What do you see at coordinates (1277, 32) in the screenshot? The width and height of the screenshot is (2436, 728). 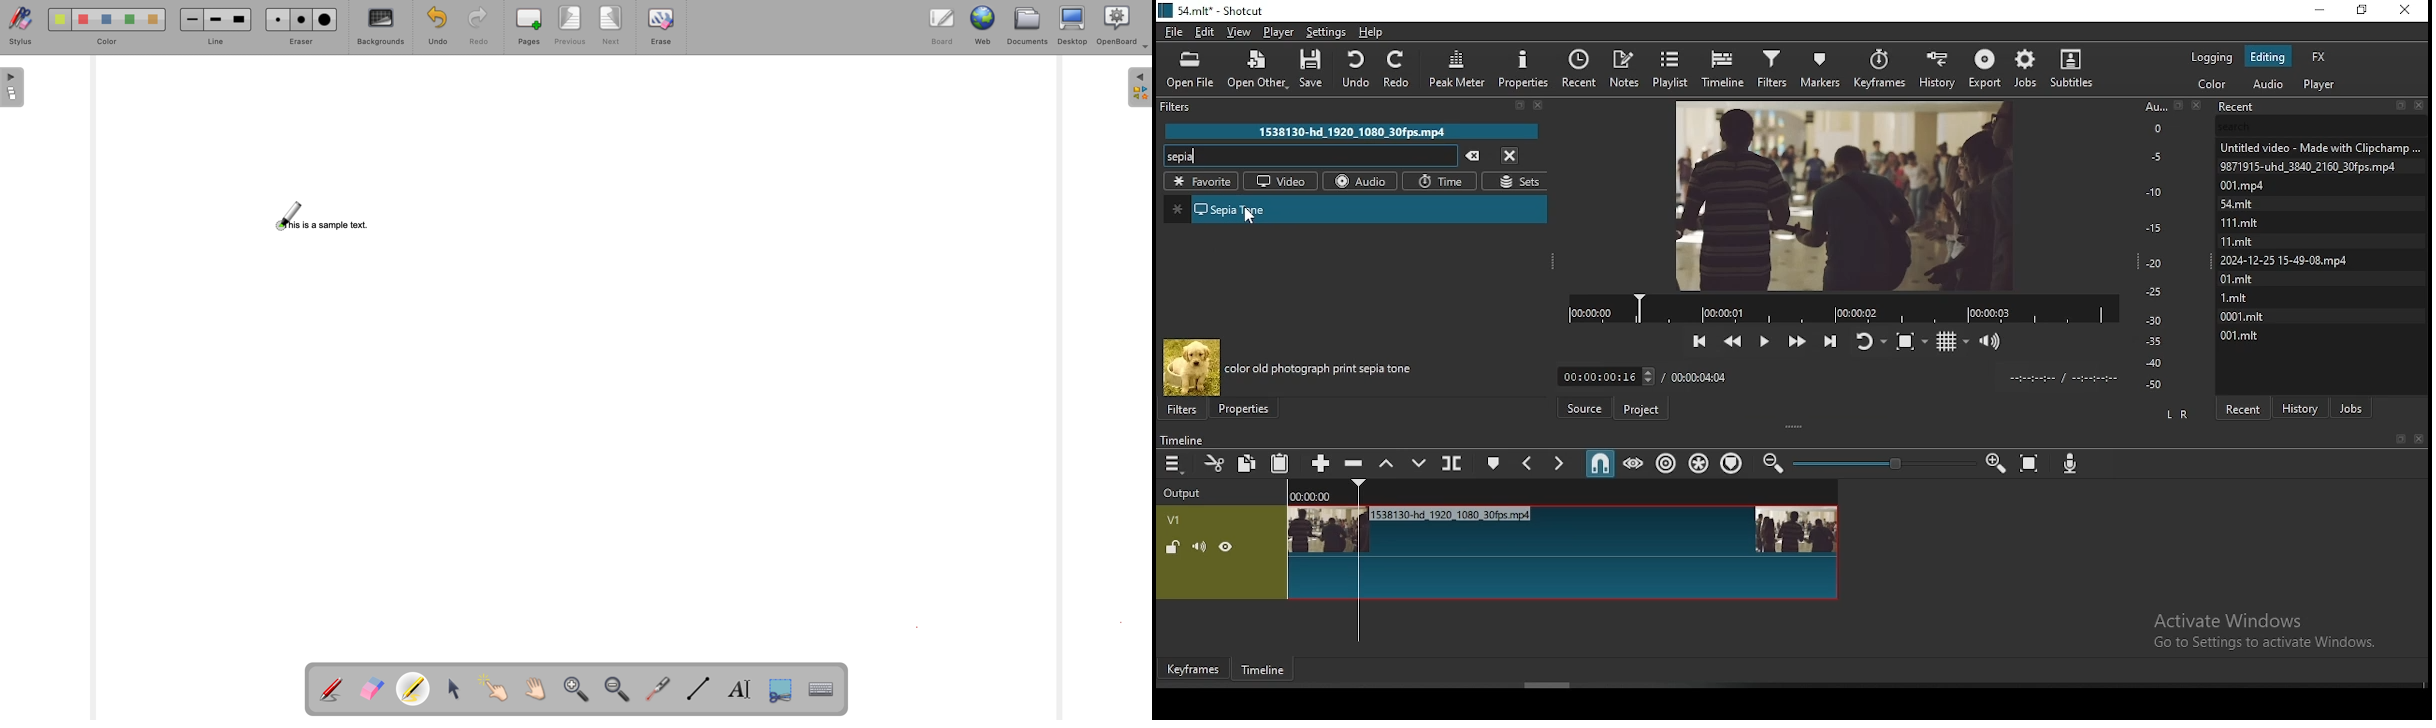 I see `player` at bounding box center [1277, 32].